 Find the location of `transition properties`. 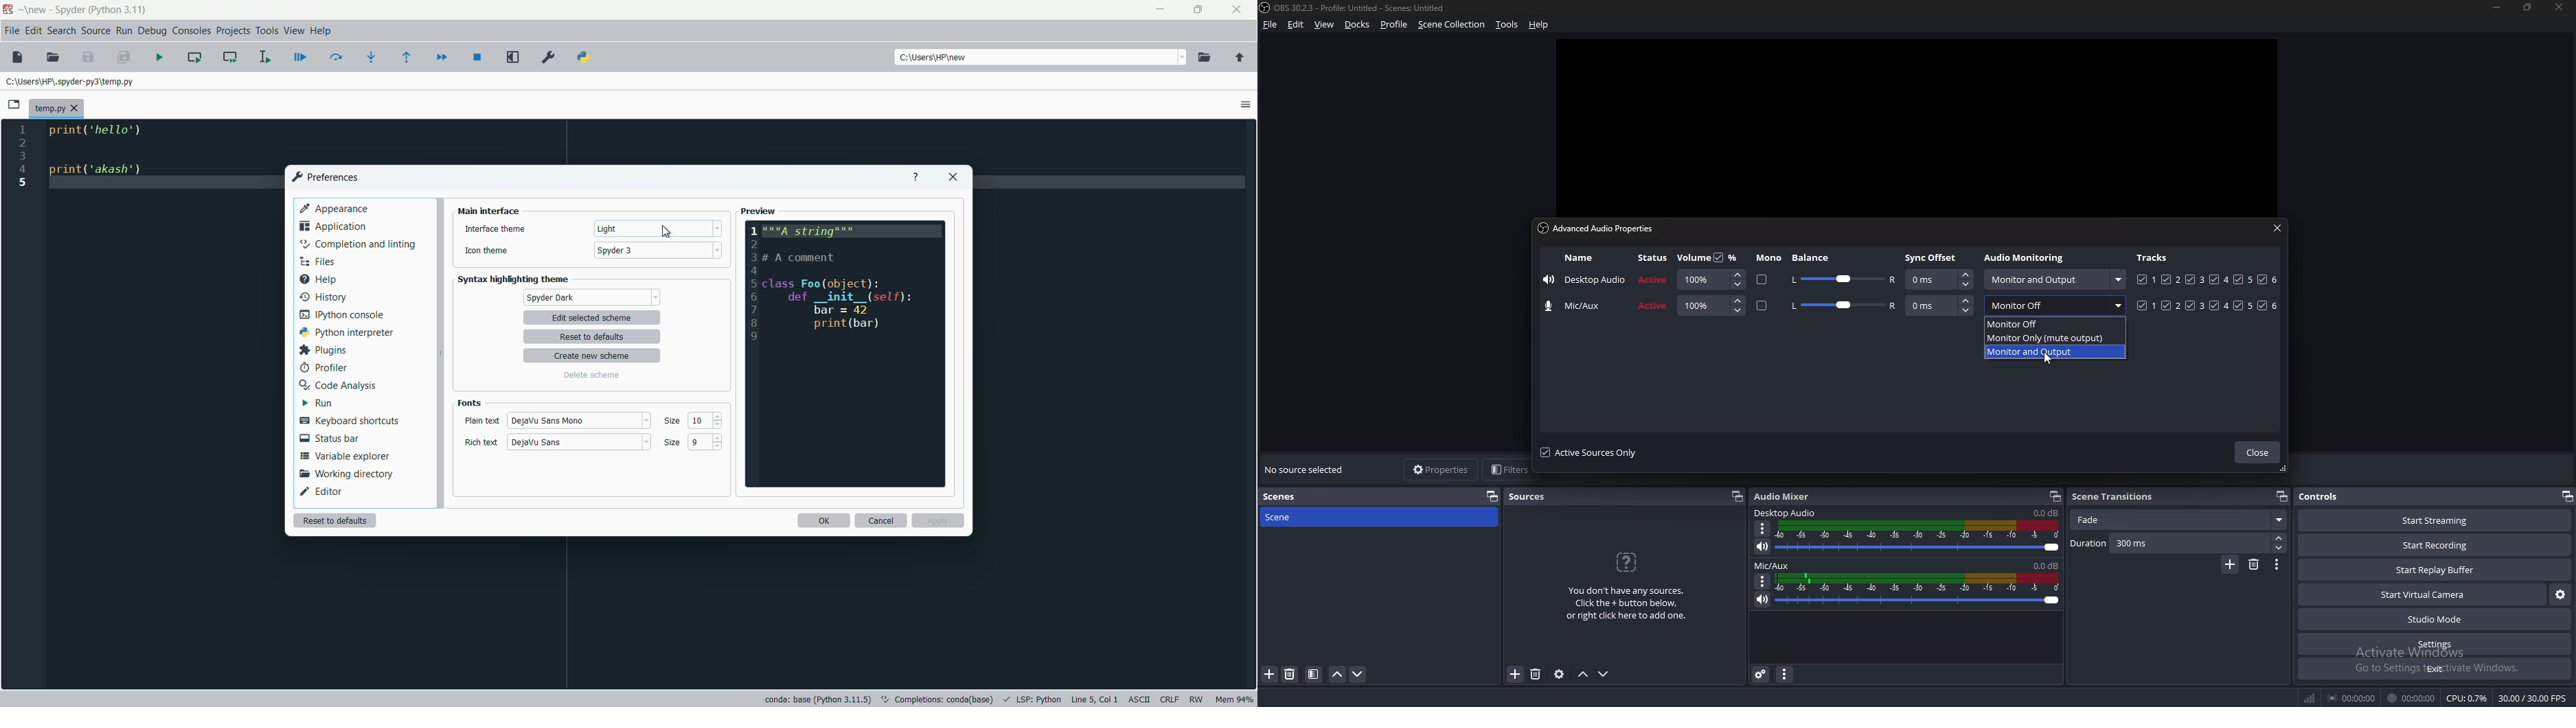

transition properties is located at coordinates (2277, 566).